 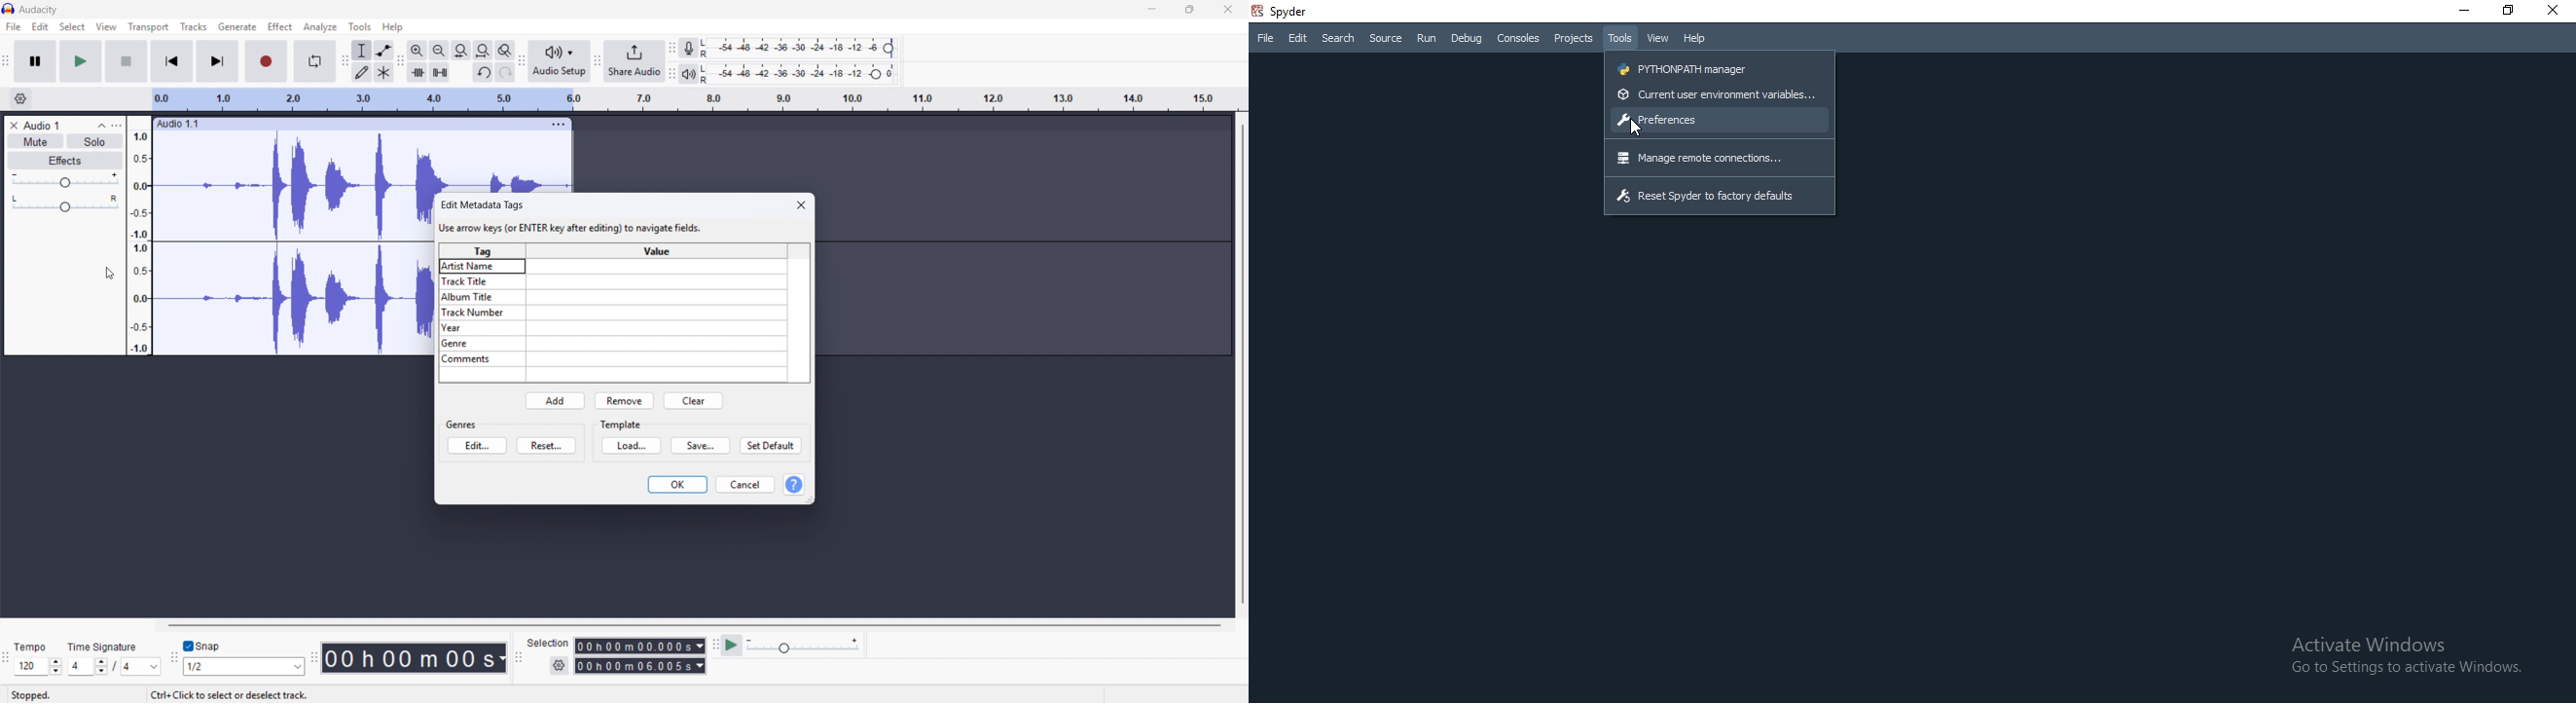 I want to click on share audio, so click(x=636, y=61).